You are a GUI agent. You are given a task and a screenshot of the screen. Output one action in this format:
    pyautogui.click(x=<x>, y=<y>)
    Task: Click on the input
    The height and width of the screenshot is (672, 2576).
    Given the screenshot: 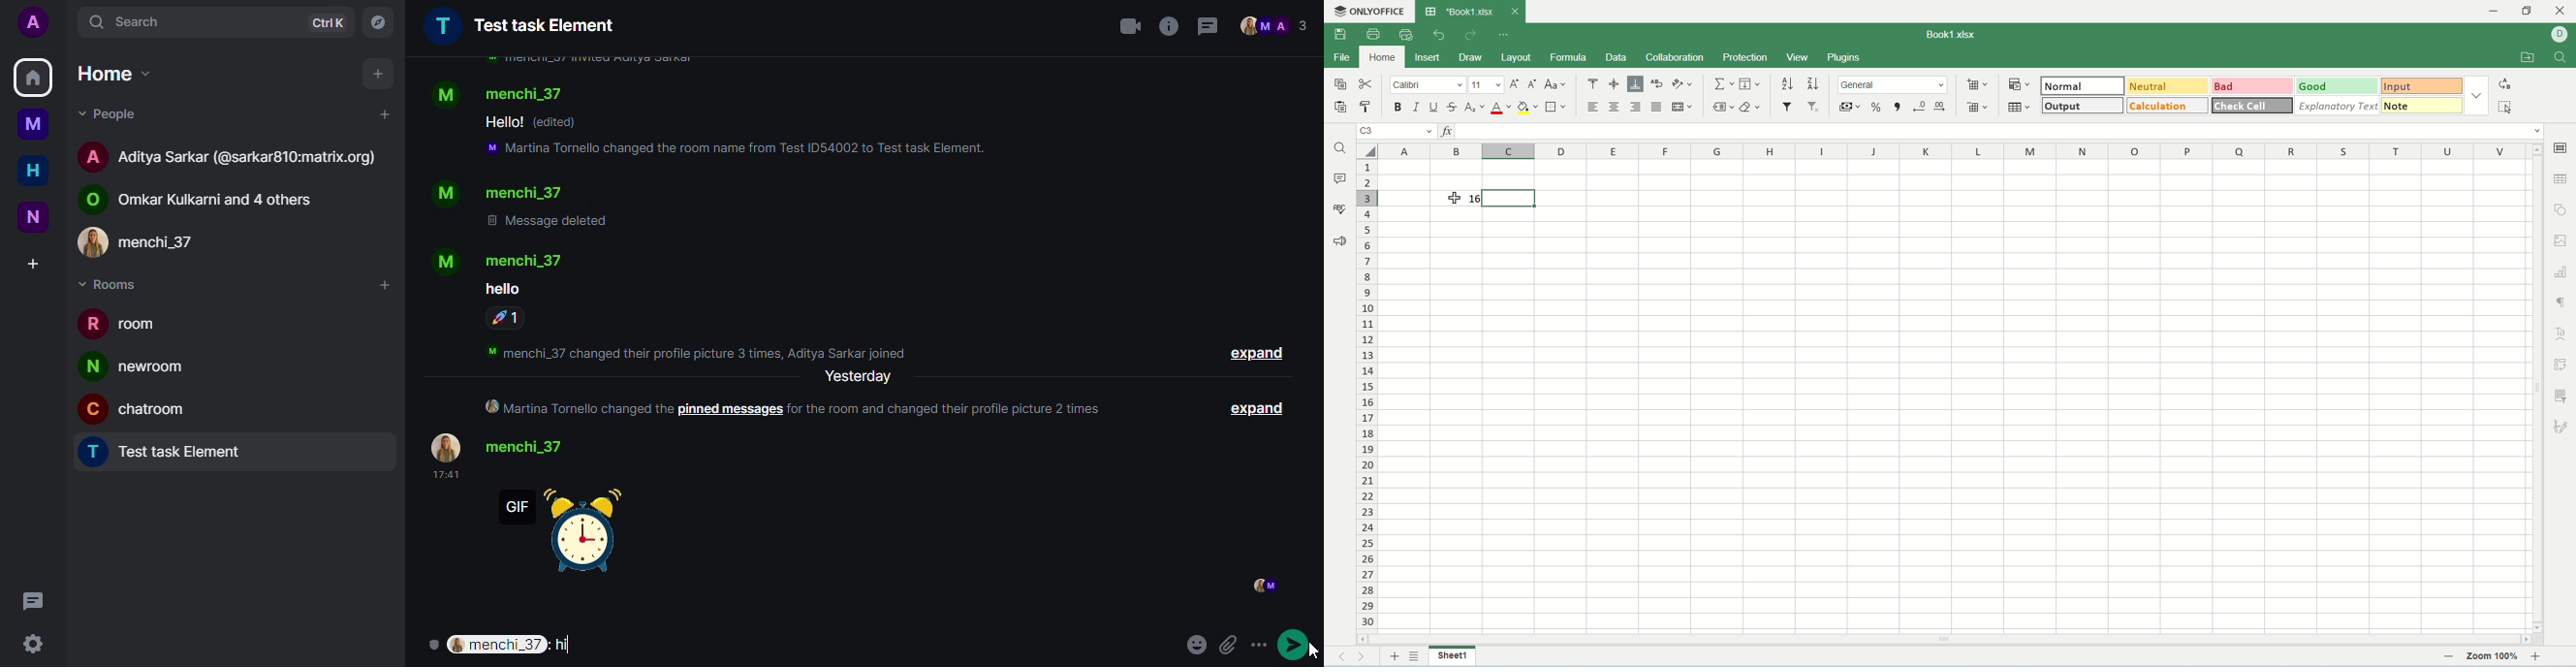 What is the action you would take?
    pyautogui.click(x=2425, y=85)
    